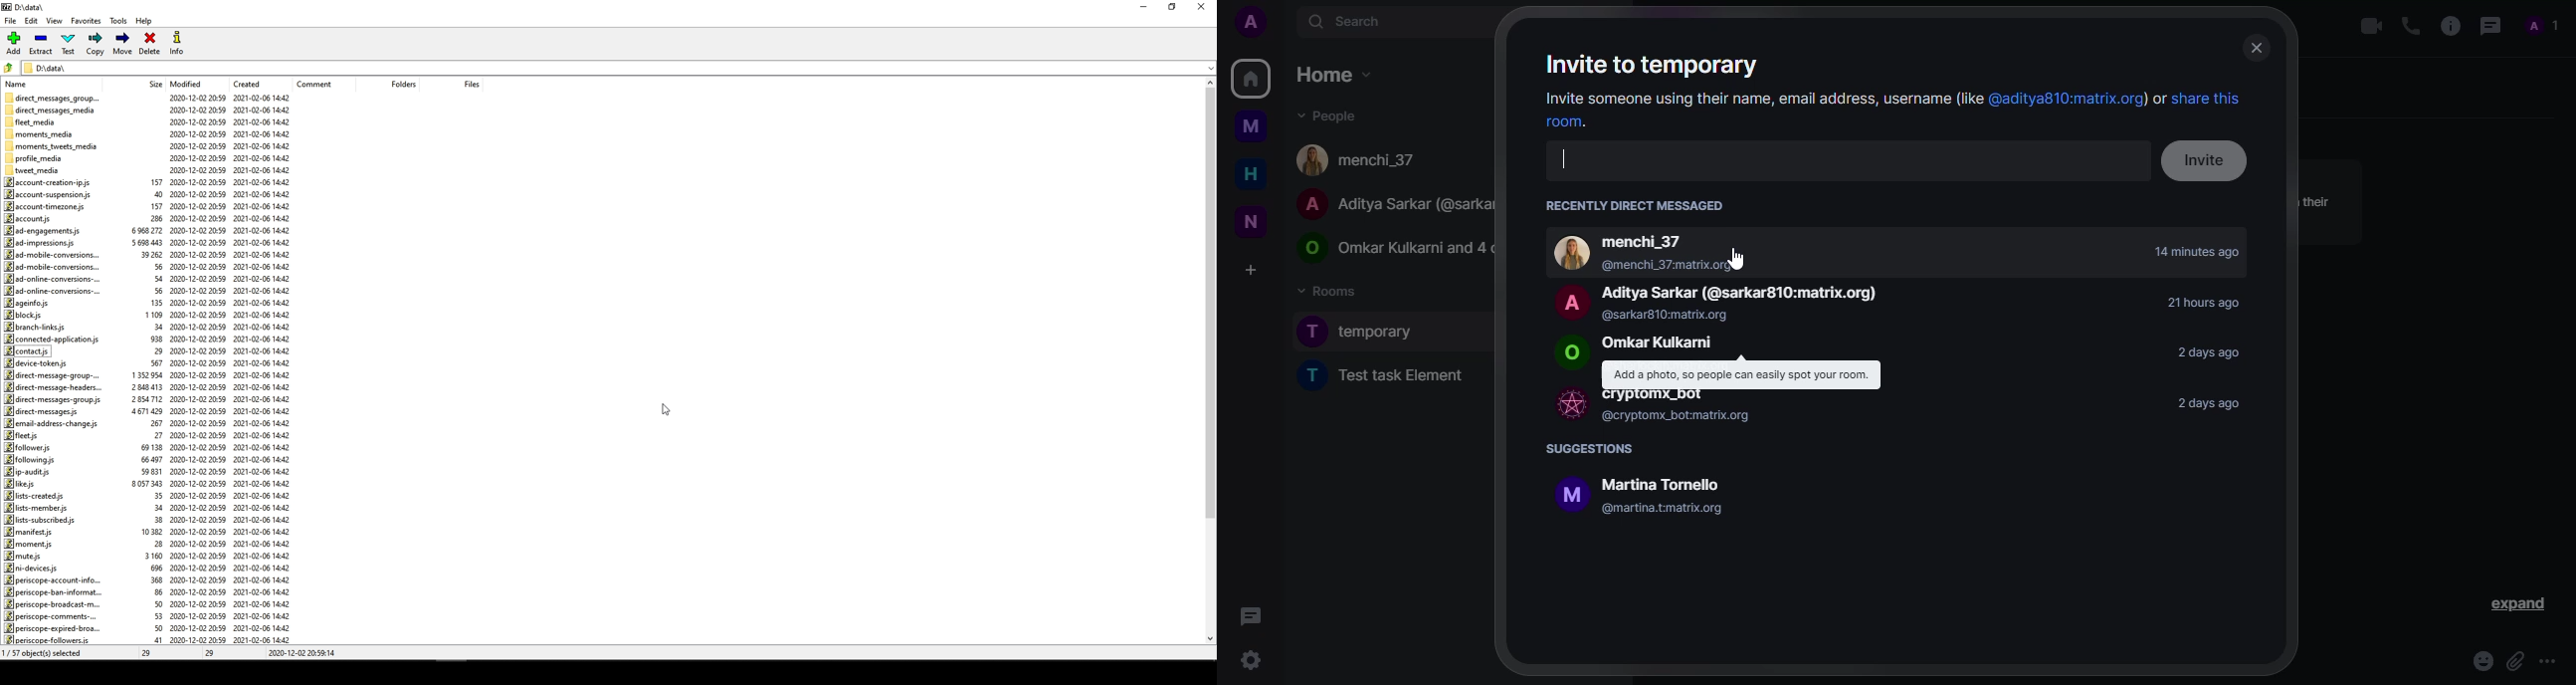 Image resolution: width=2576 pixels, height=700 pixels. I want to click on ‘Omkar Kulkarni, so click(1659, 343).